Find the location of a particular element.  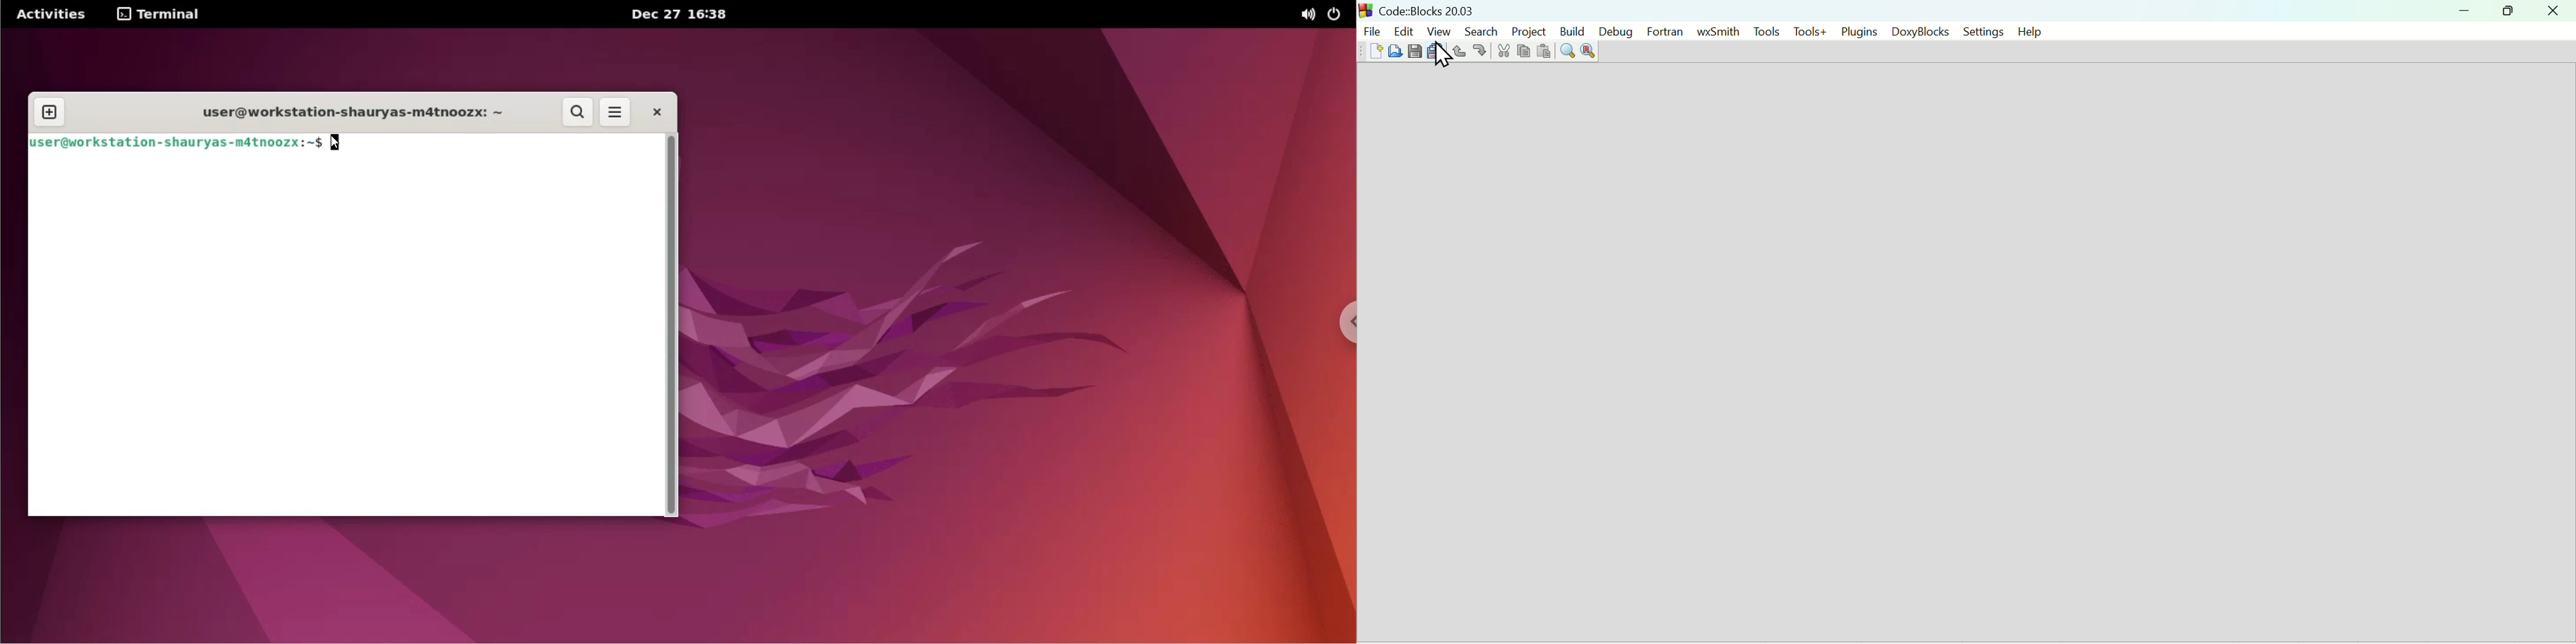

Cursor is located at coordinates (1447, 55).